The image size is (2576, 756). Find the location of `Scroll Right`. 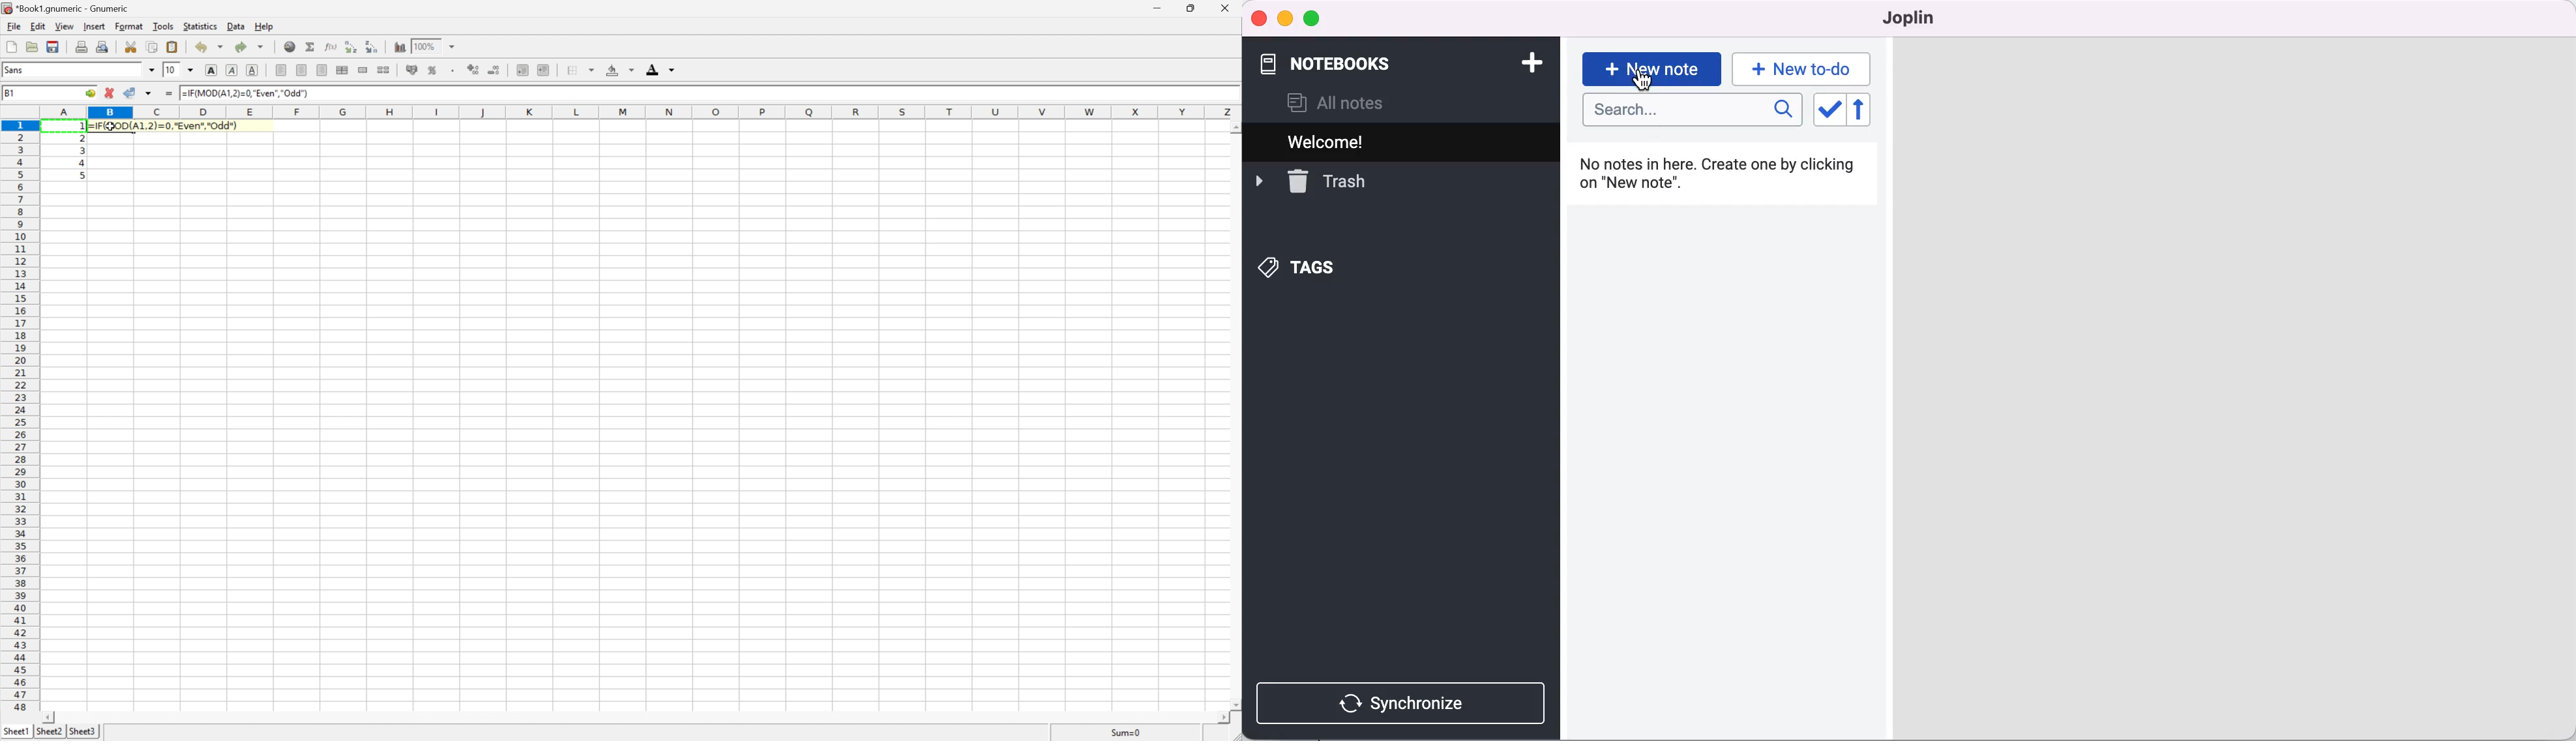

Scroll Right is located at coordinates (1217, 717).